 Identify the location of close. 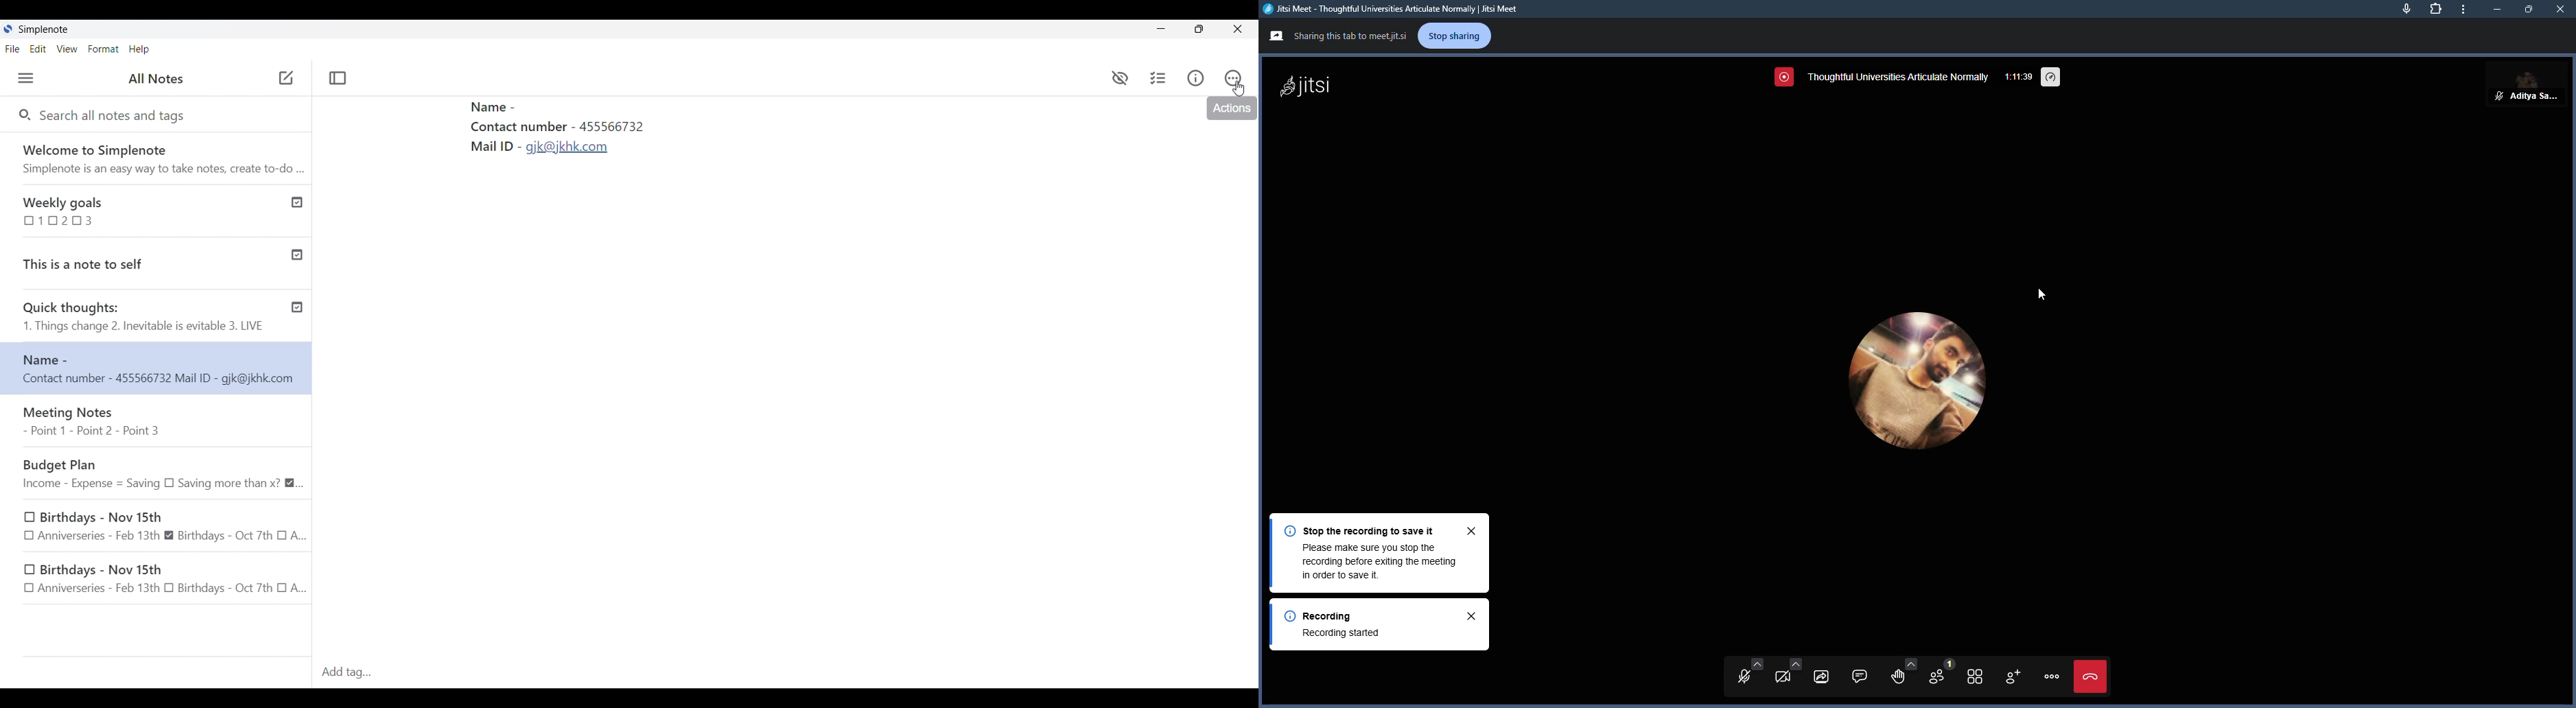
(1476, 534).